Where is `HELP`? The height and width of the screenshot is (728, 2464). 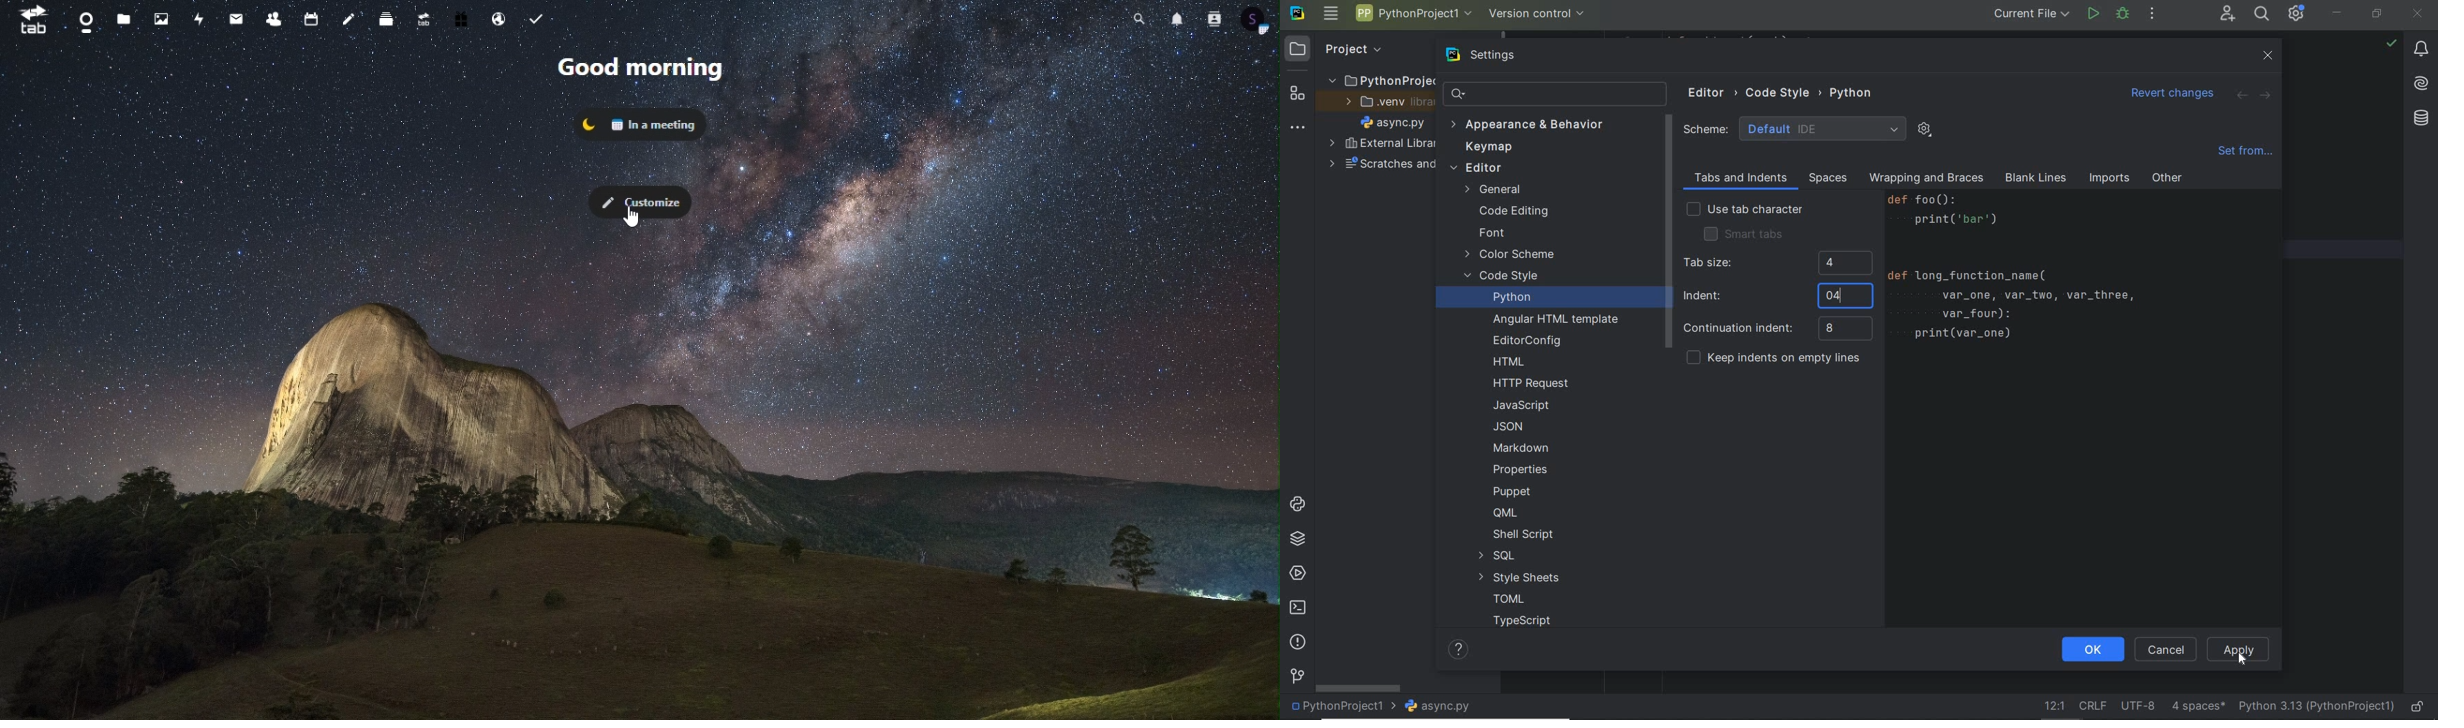 HELP is located at coordinates (1460, 649).